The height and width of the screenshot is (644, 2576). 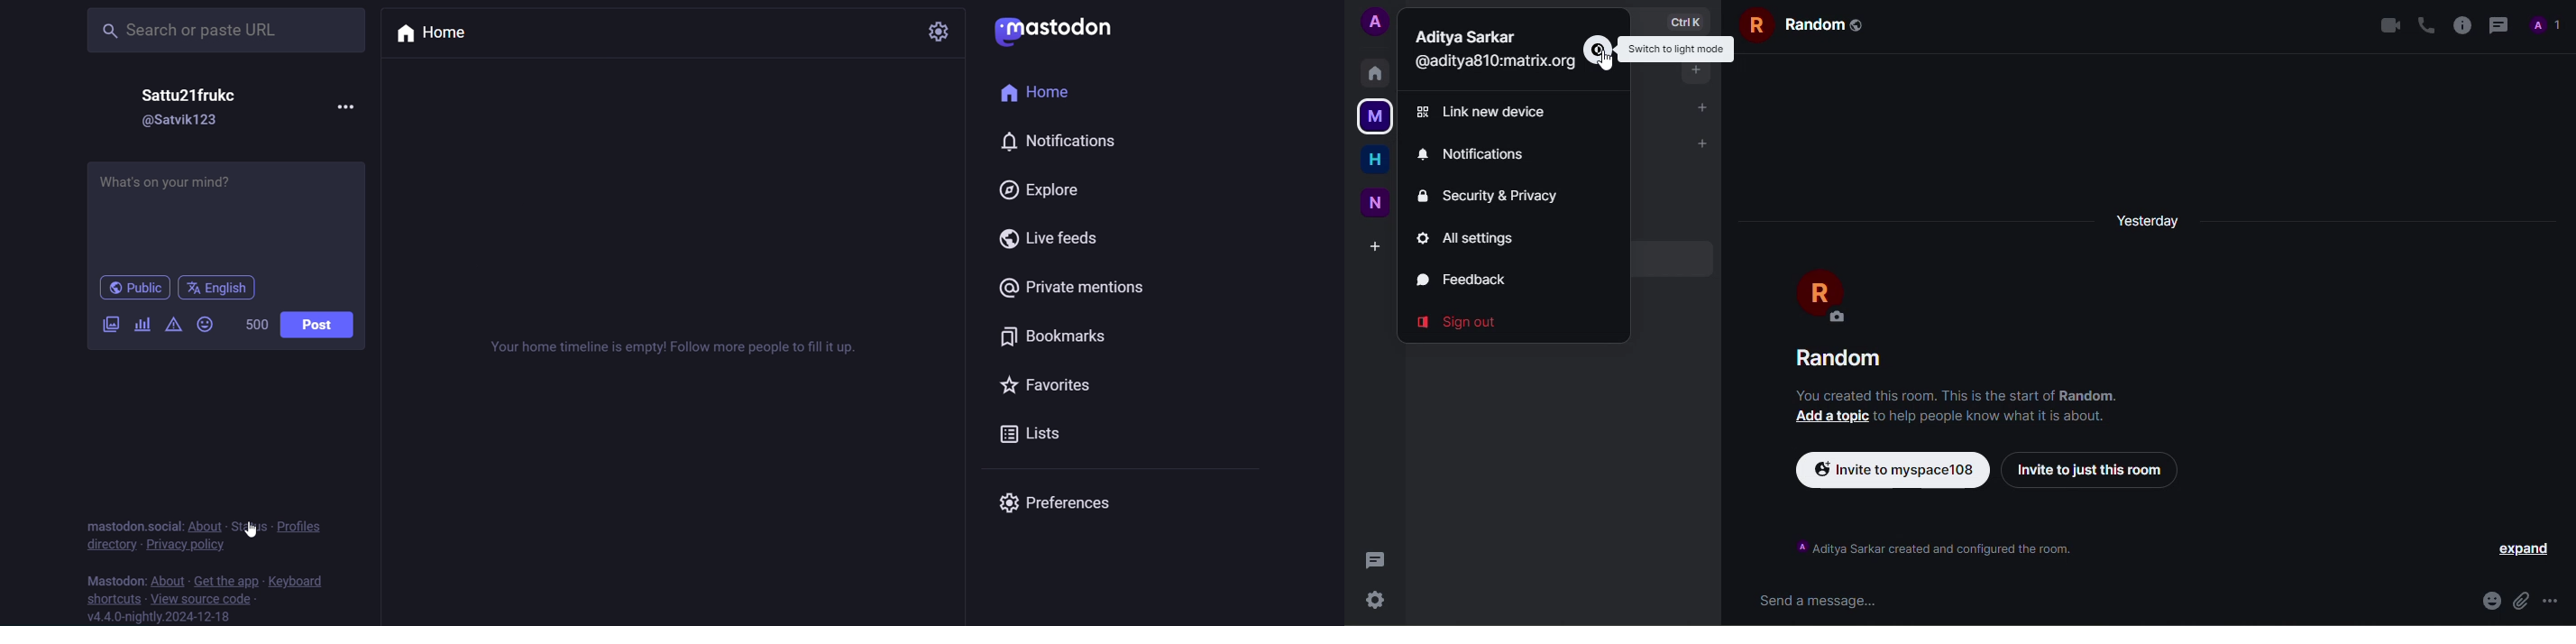 I want to click on notifications, so click(x=1473, y=156).